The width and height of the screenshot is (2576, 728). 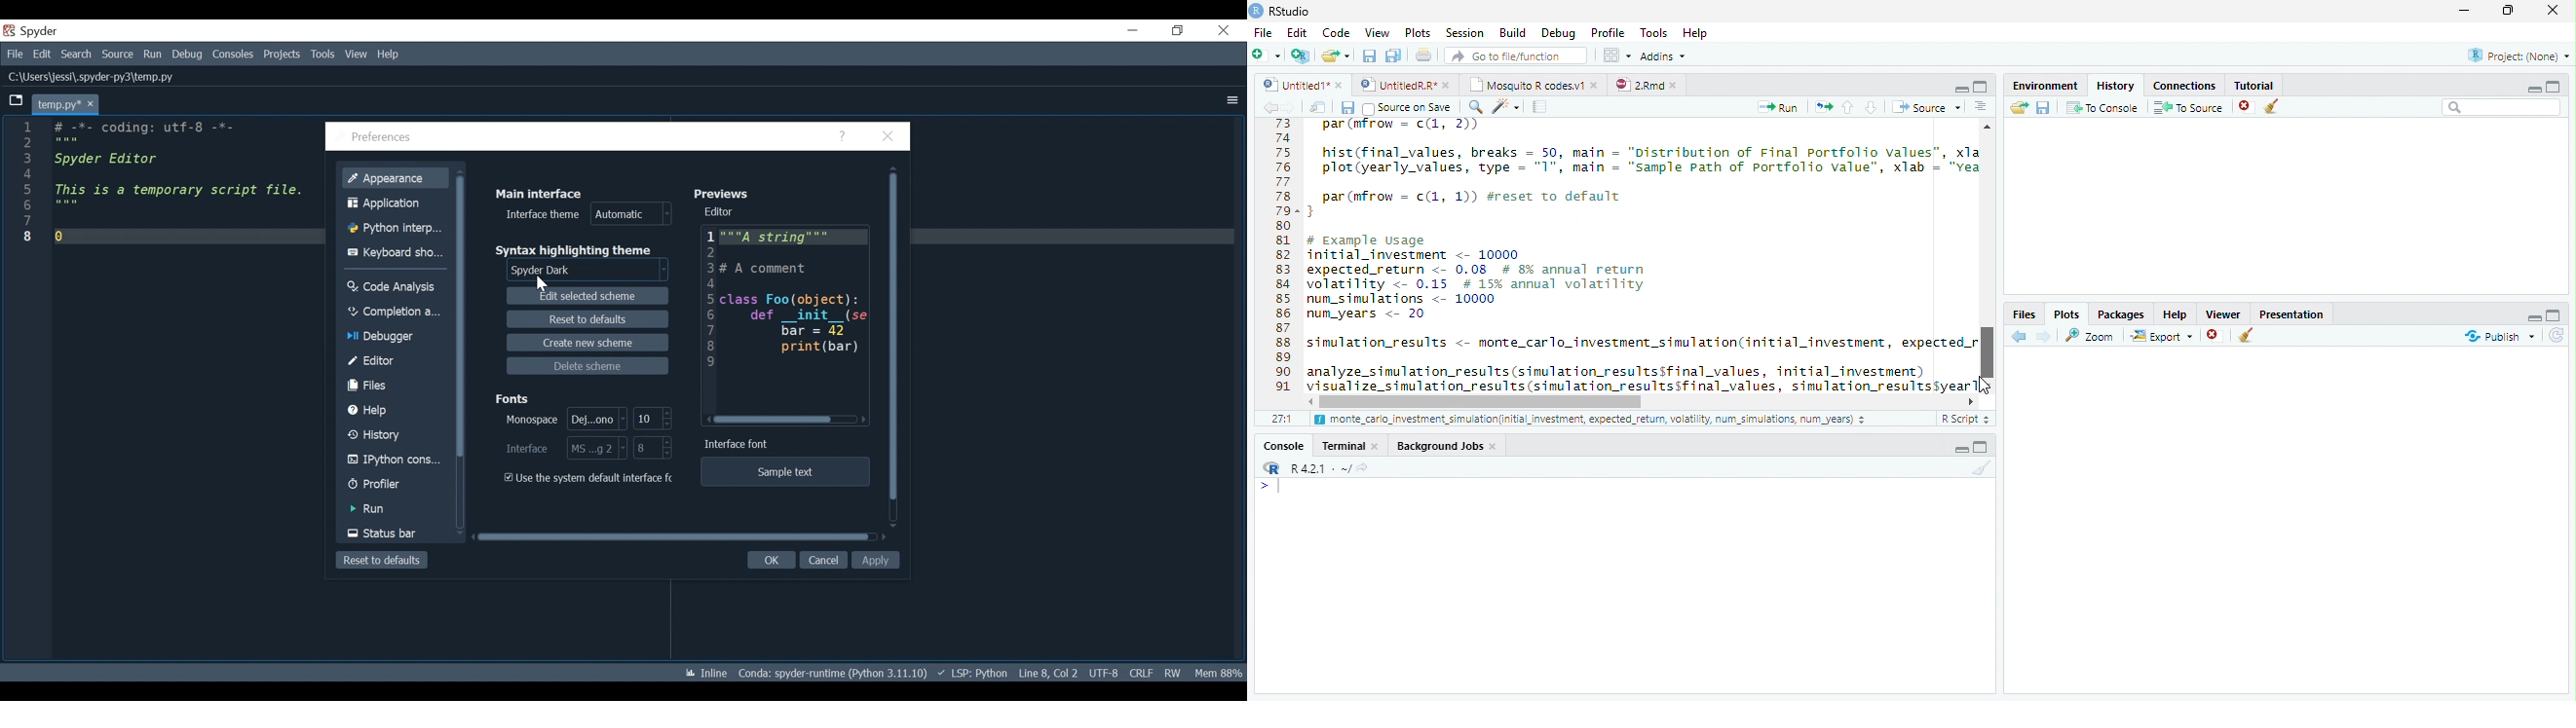 What do you see at coordinates (587, 320) in the screenshot?
I see `Reset to defaults` at bounding box center [587, 320].